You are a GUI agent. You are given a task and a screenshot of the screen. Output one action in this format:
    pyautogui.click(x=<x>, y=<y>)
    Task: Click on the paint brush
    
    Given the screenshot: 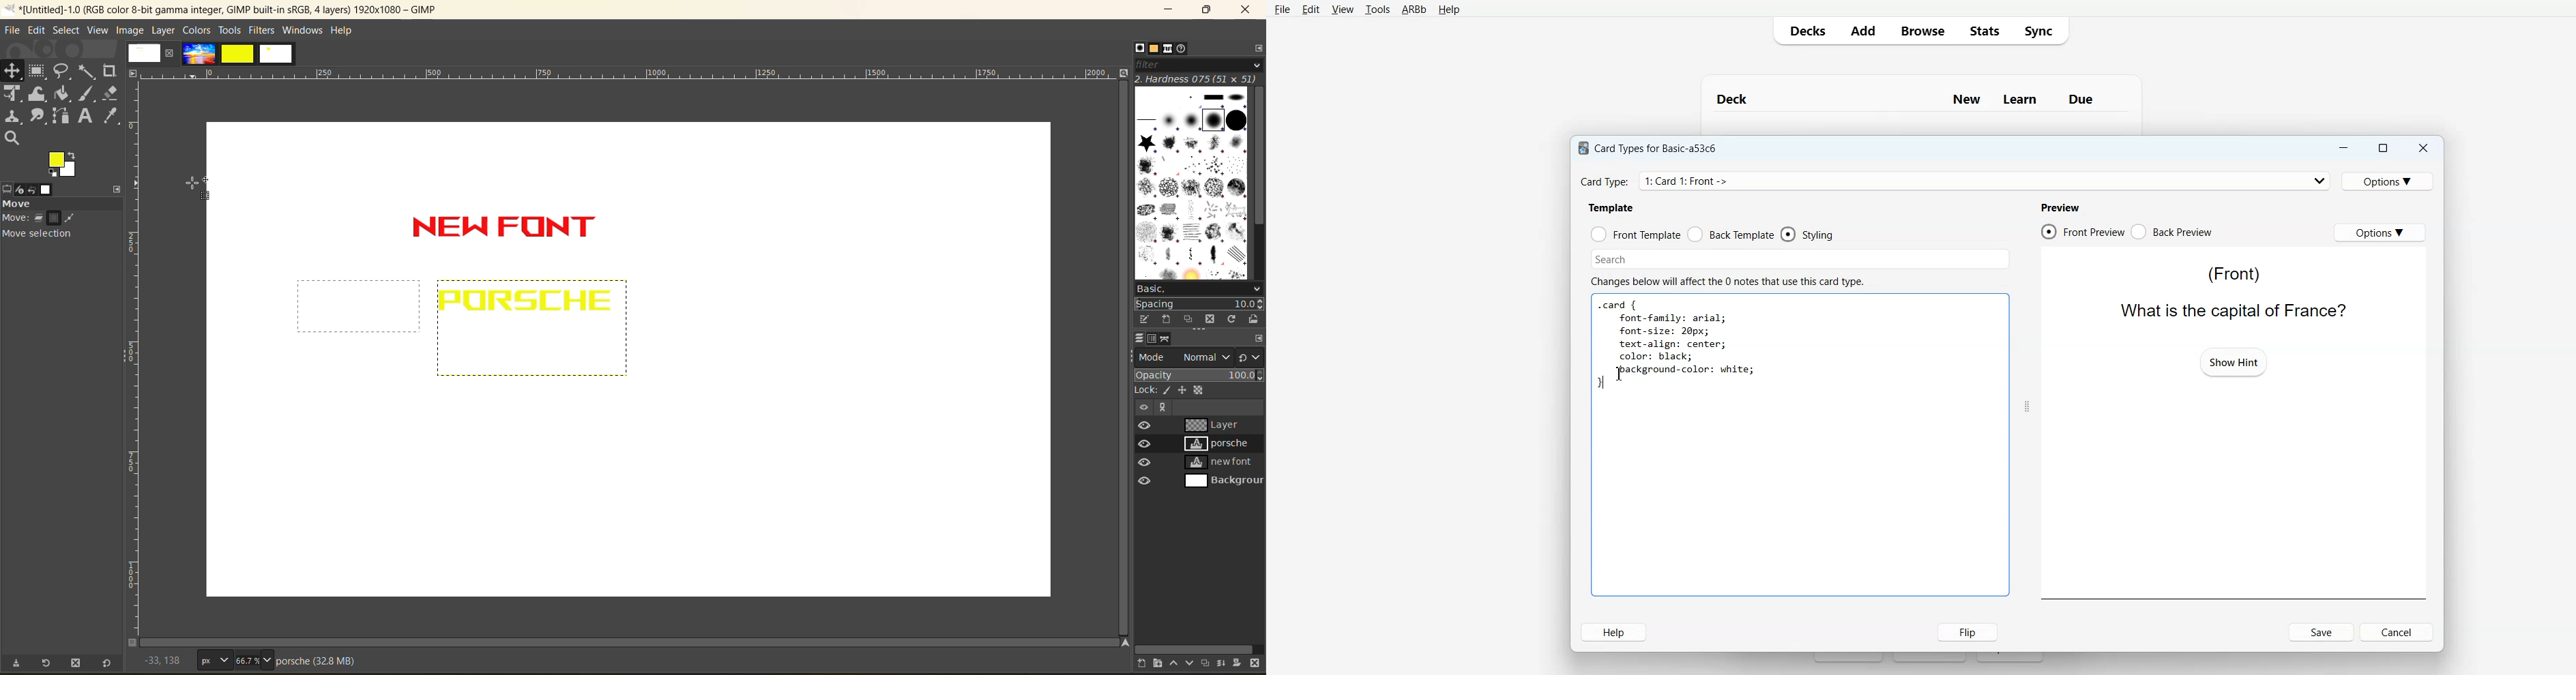 What is the action you would take?
    pyautogui.click(x=88, y=96)
    